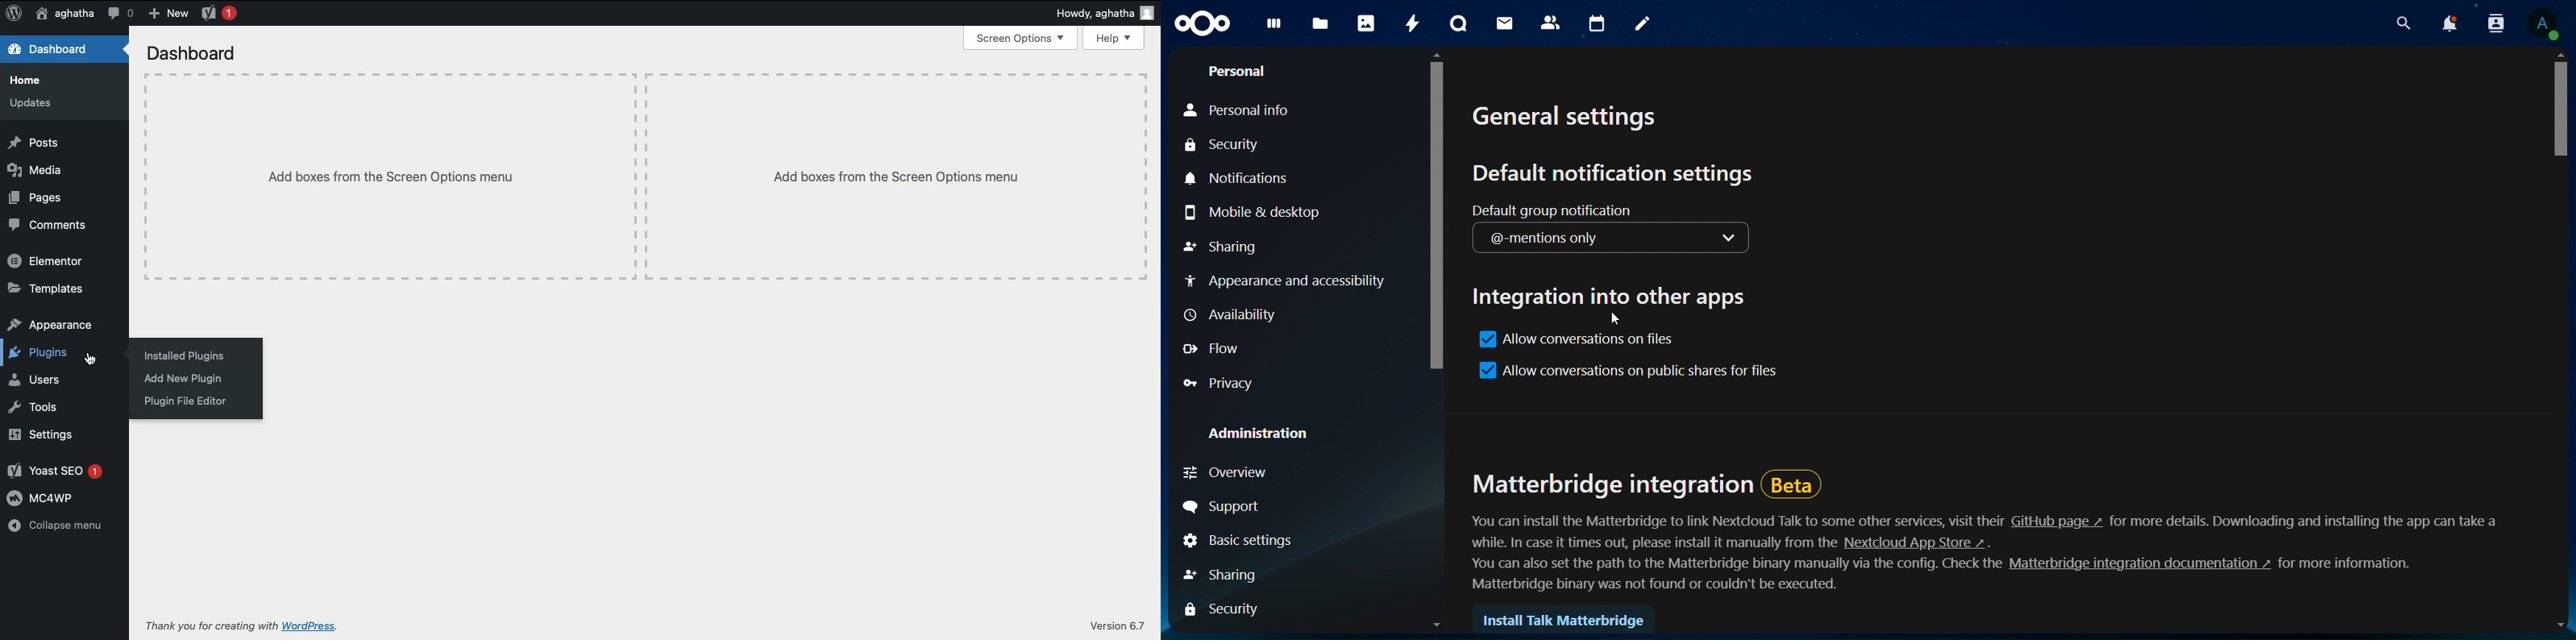 This screenshot has width=2576, height=644. Describe the element at coordinates (35, 168) in the screenshot. I see `Media` at that location.